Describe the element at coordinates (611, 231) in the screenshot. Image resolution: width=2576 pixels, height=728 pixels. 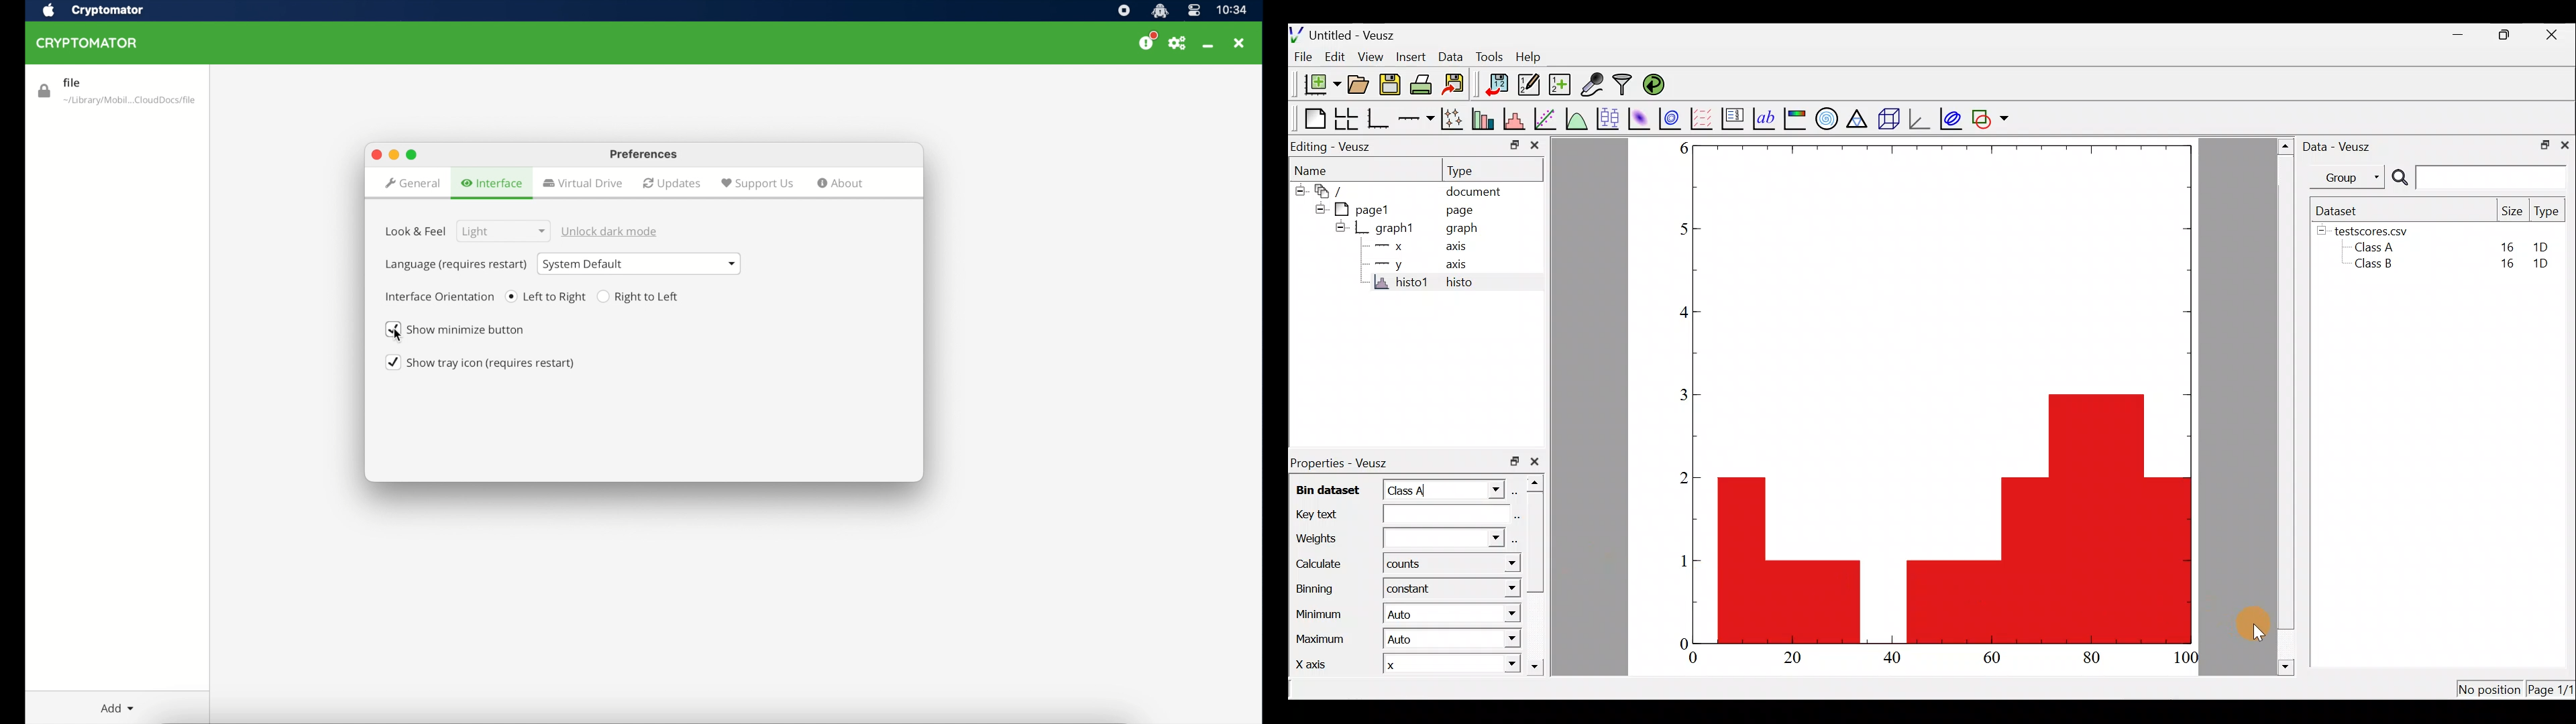
I see `unlock dark mode` at that location.